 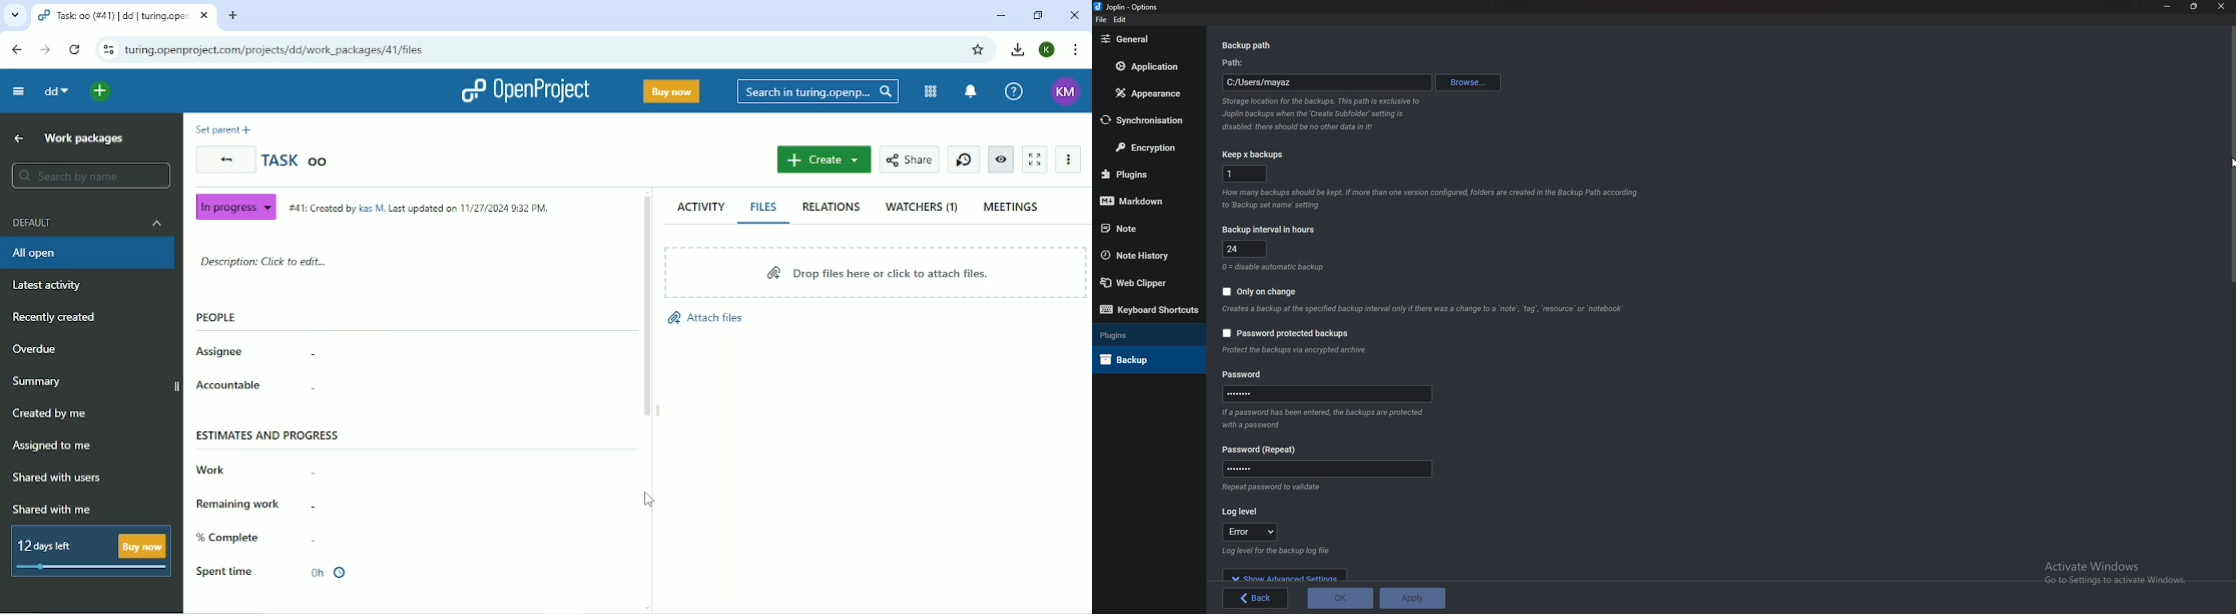 I want to click on Files, so click(x=766, y=207).